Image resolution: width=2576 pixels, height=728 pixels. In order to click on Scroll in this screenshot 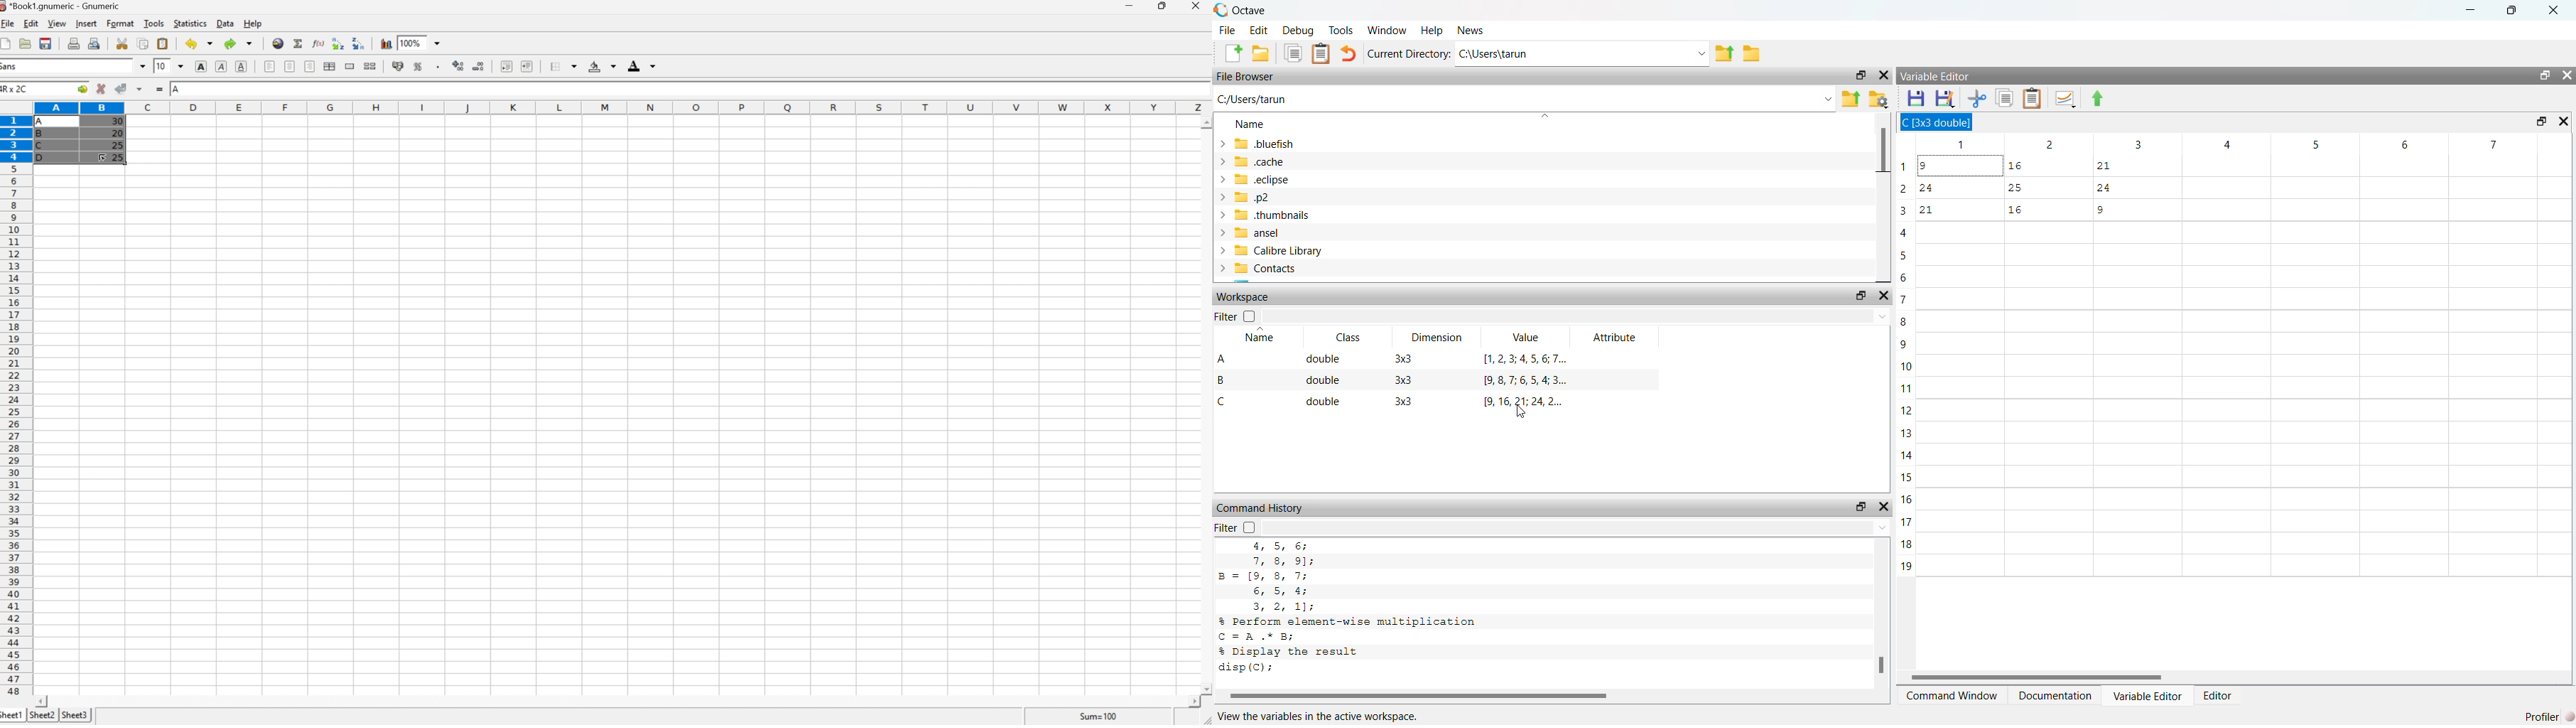, I will do `click(1882, 614)`.